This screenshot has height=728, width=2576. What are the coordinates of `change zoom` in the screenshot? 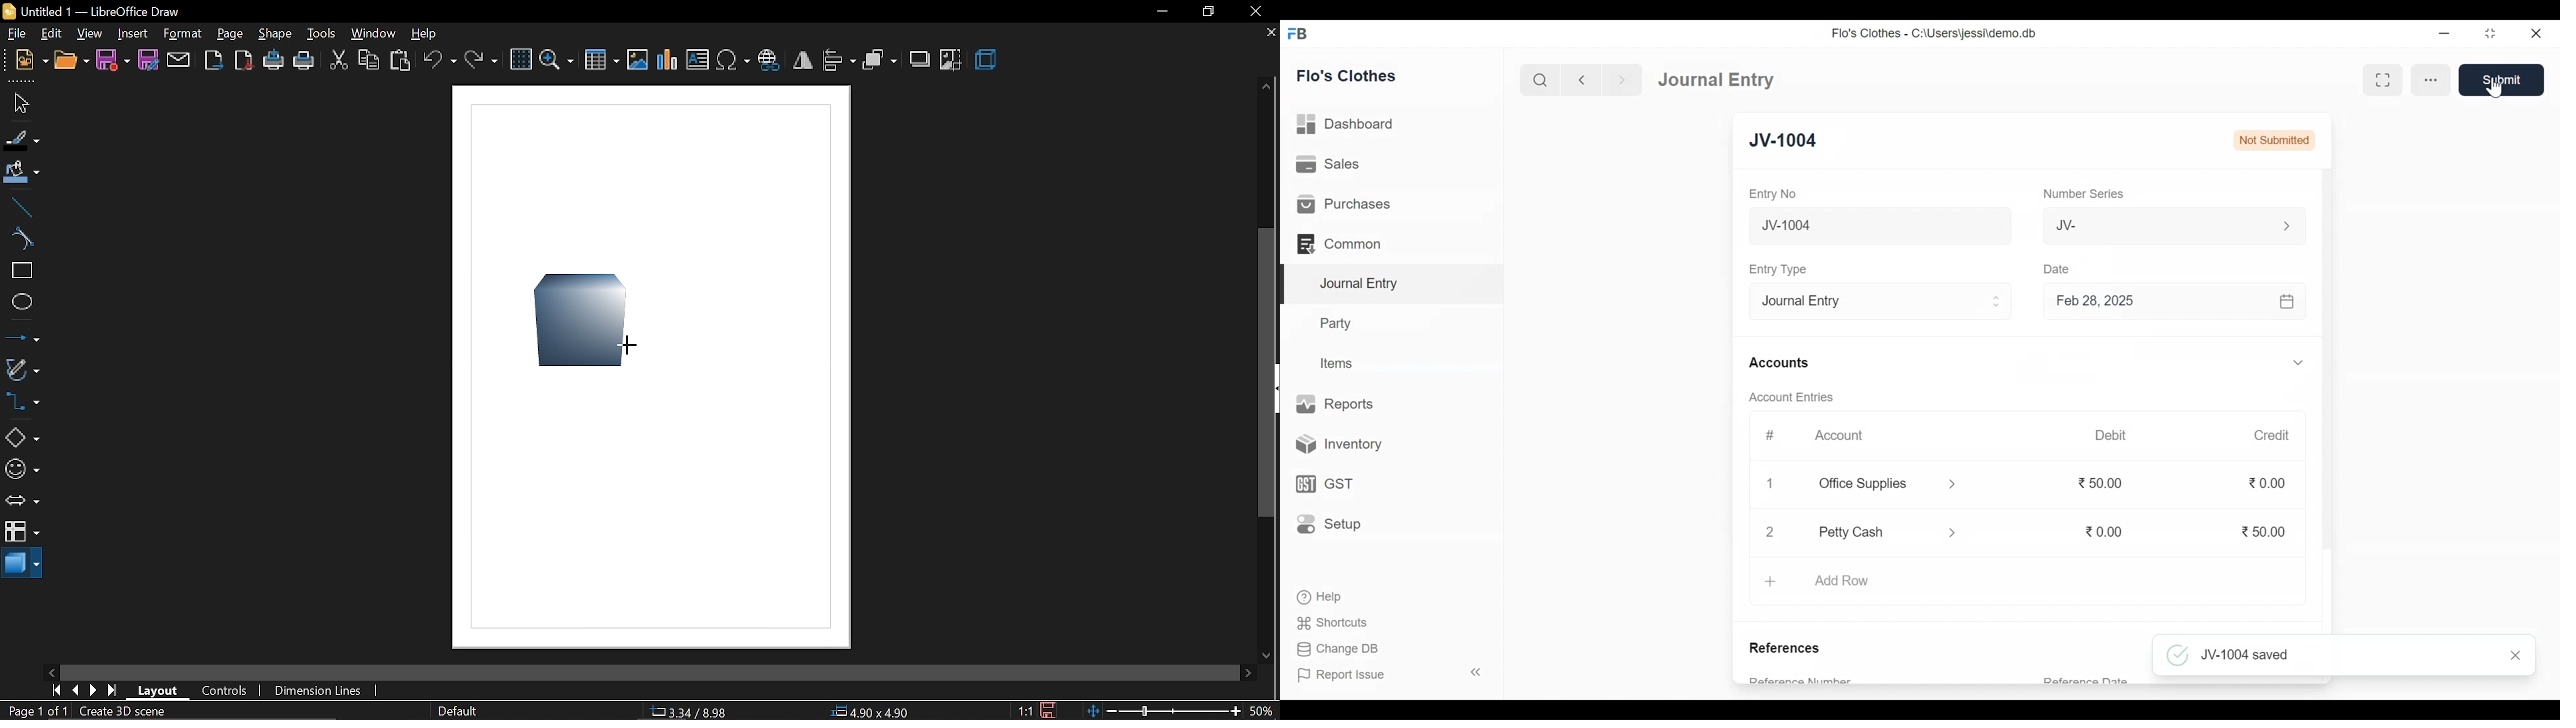 It's located at (1160, 712).